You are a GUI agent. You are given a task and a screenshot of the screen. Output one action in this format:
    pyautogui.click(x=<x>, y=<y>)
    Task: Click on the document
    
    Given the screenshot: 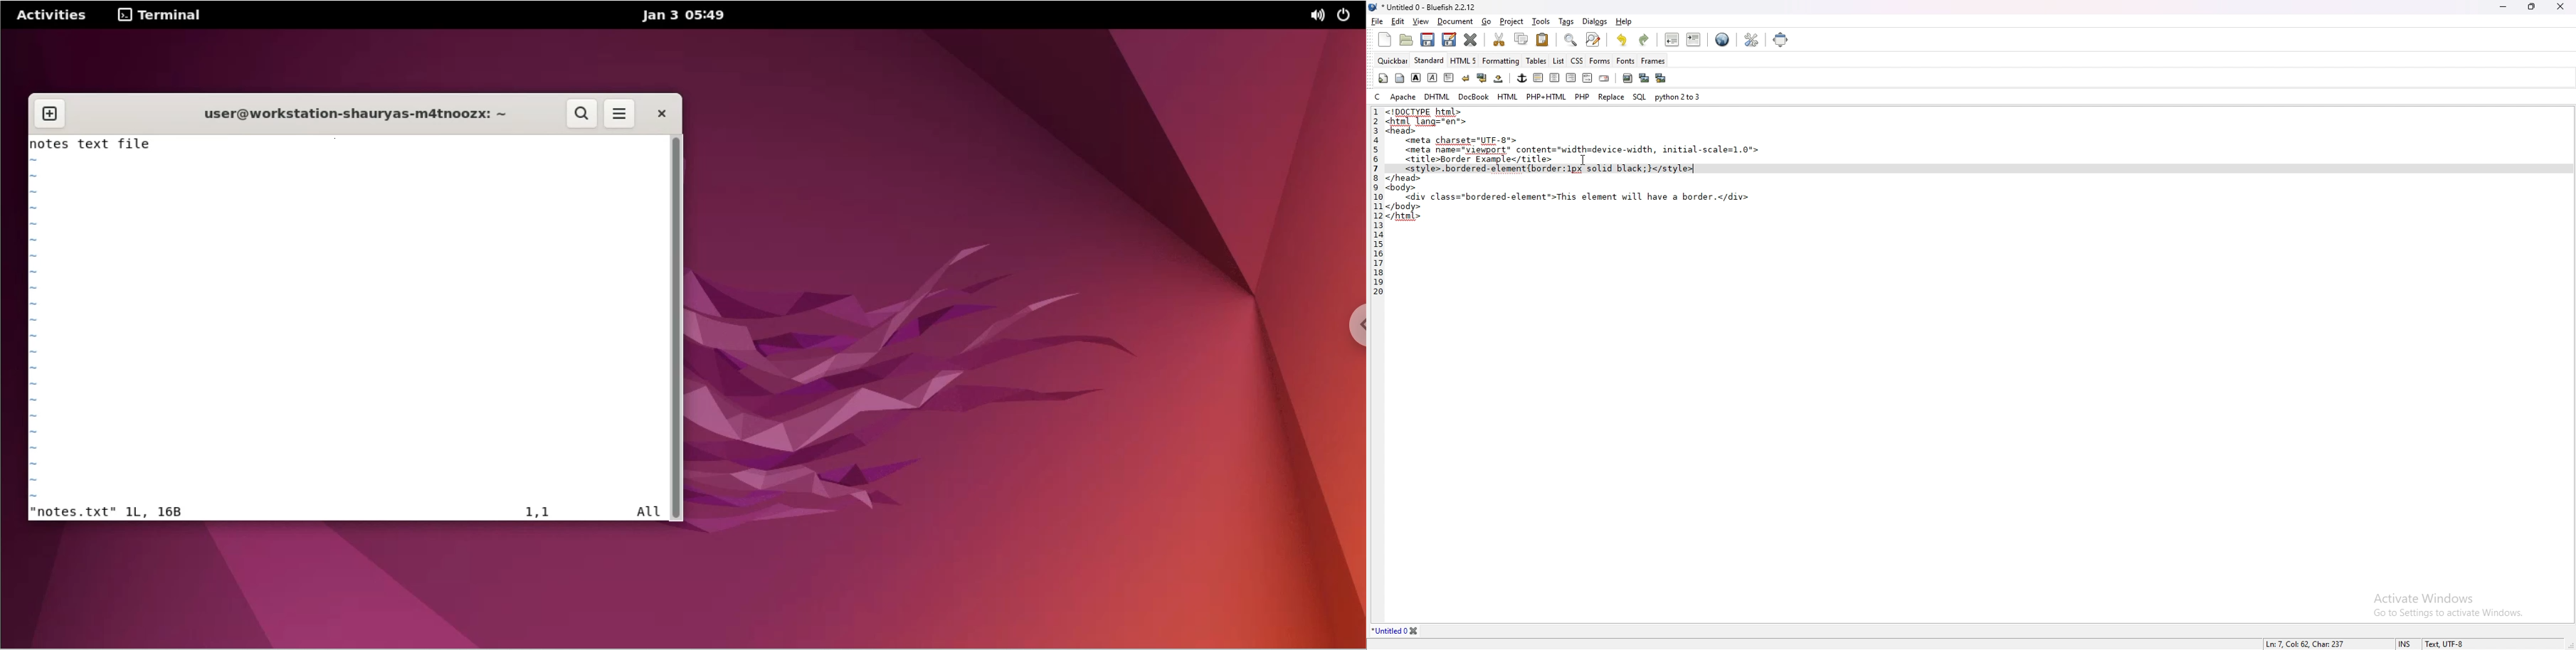 What is the action you would take?
    pyautogui.click(x=1455, y=22)
    